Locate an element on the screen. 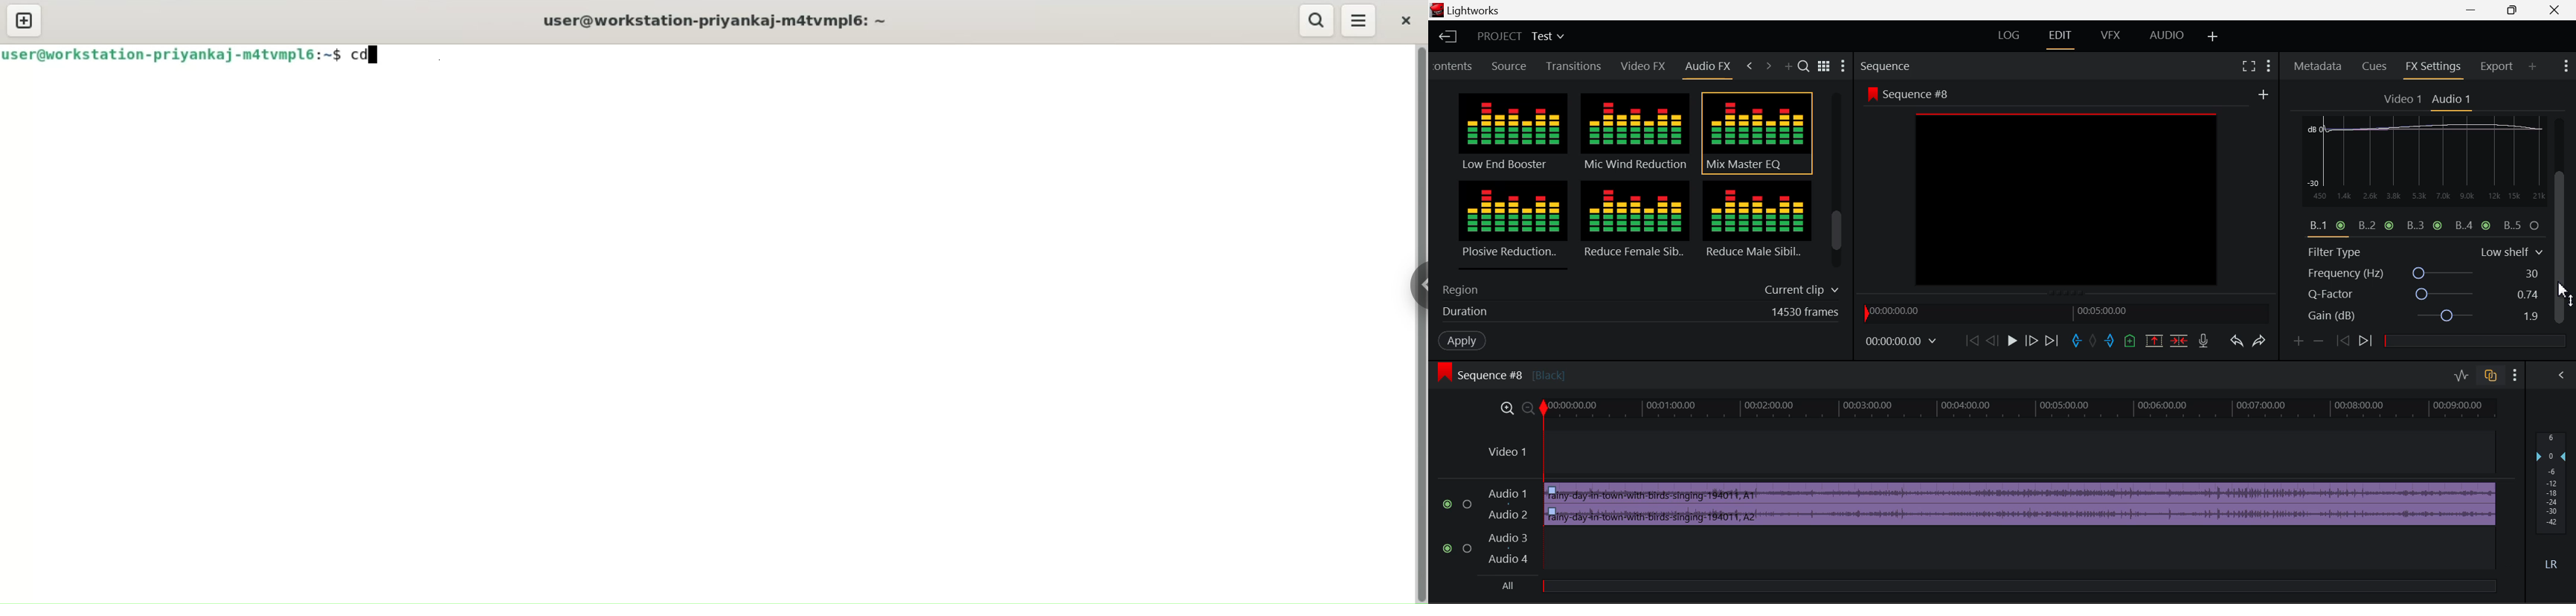 The height and width of the screenshot is (616, 2576). Mix Master EQ is located at coordinates (1755, 133).